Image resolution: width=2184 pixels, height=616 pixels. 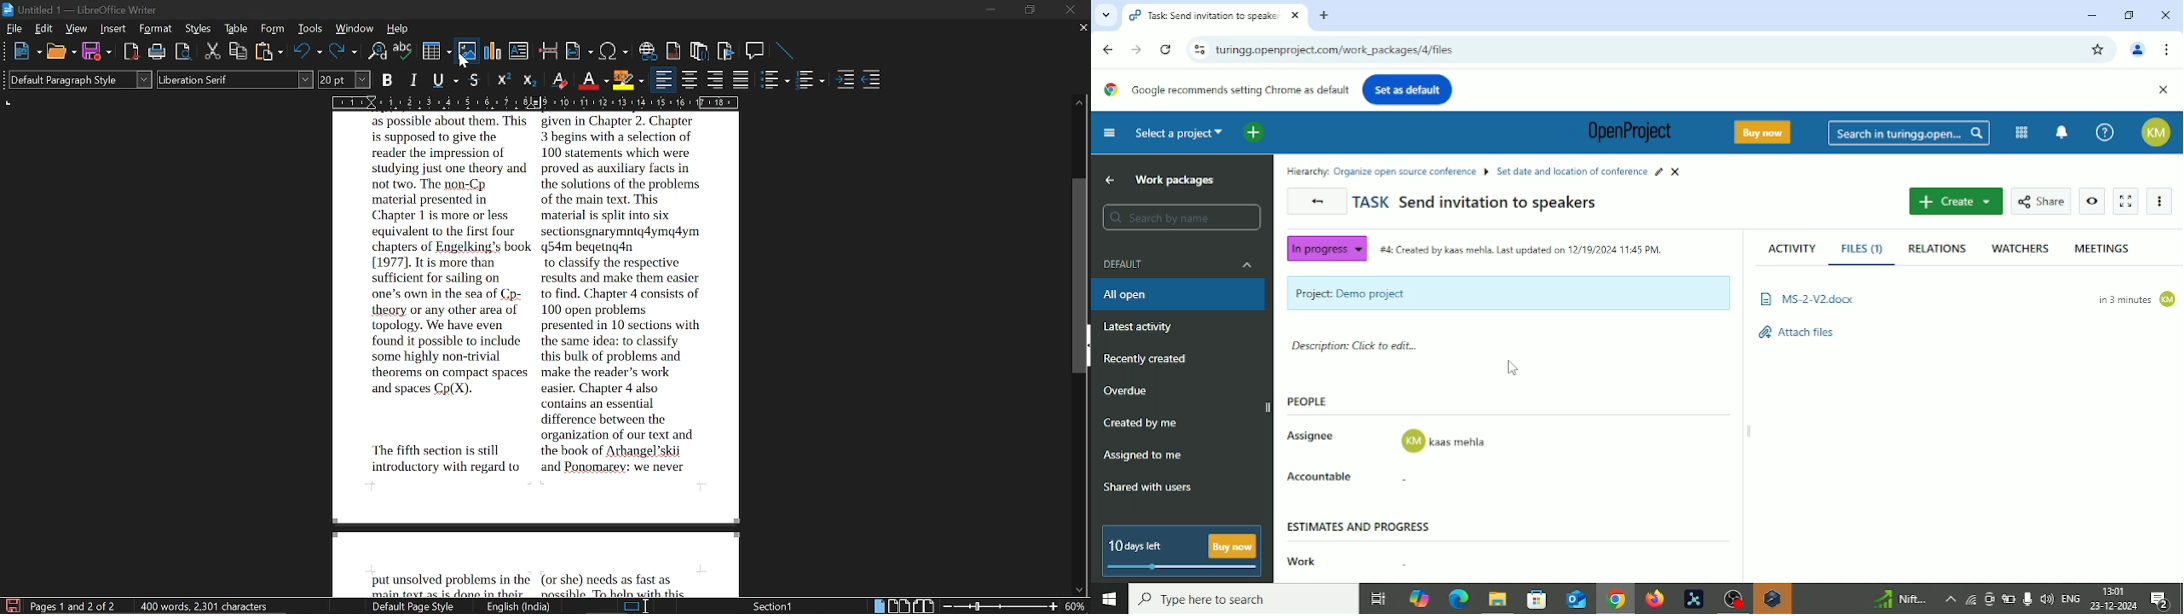 I want to click on insert comment, so click(x=756, y=50).